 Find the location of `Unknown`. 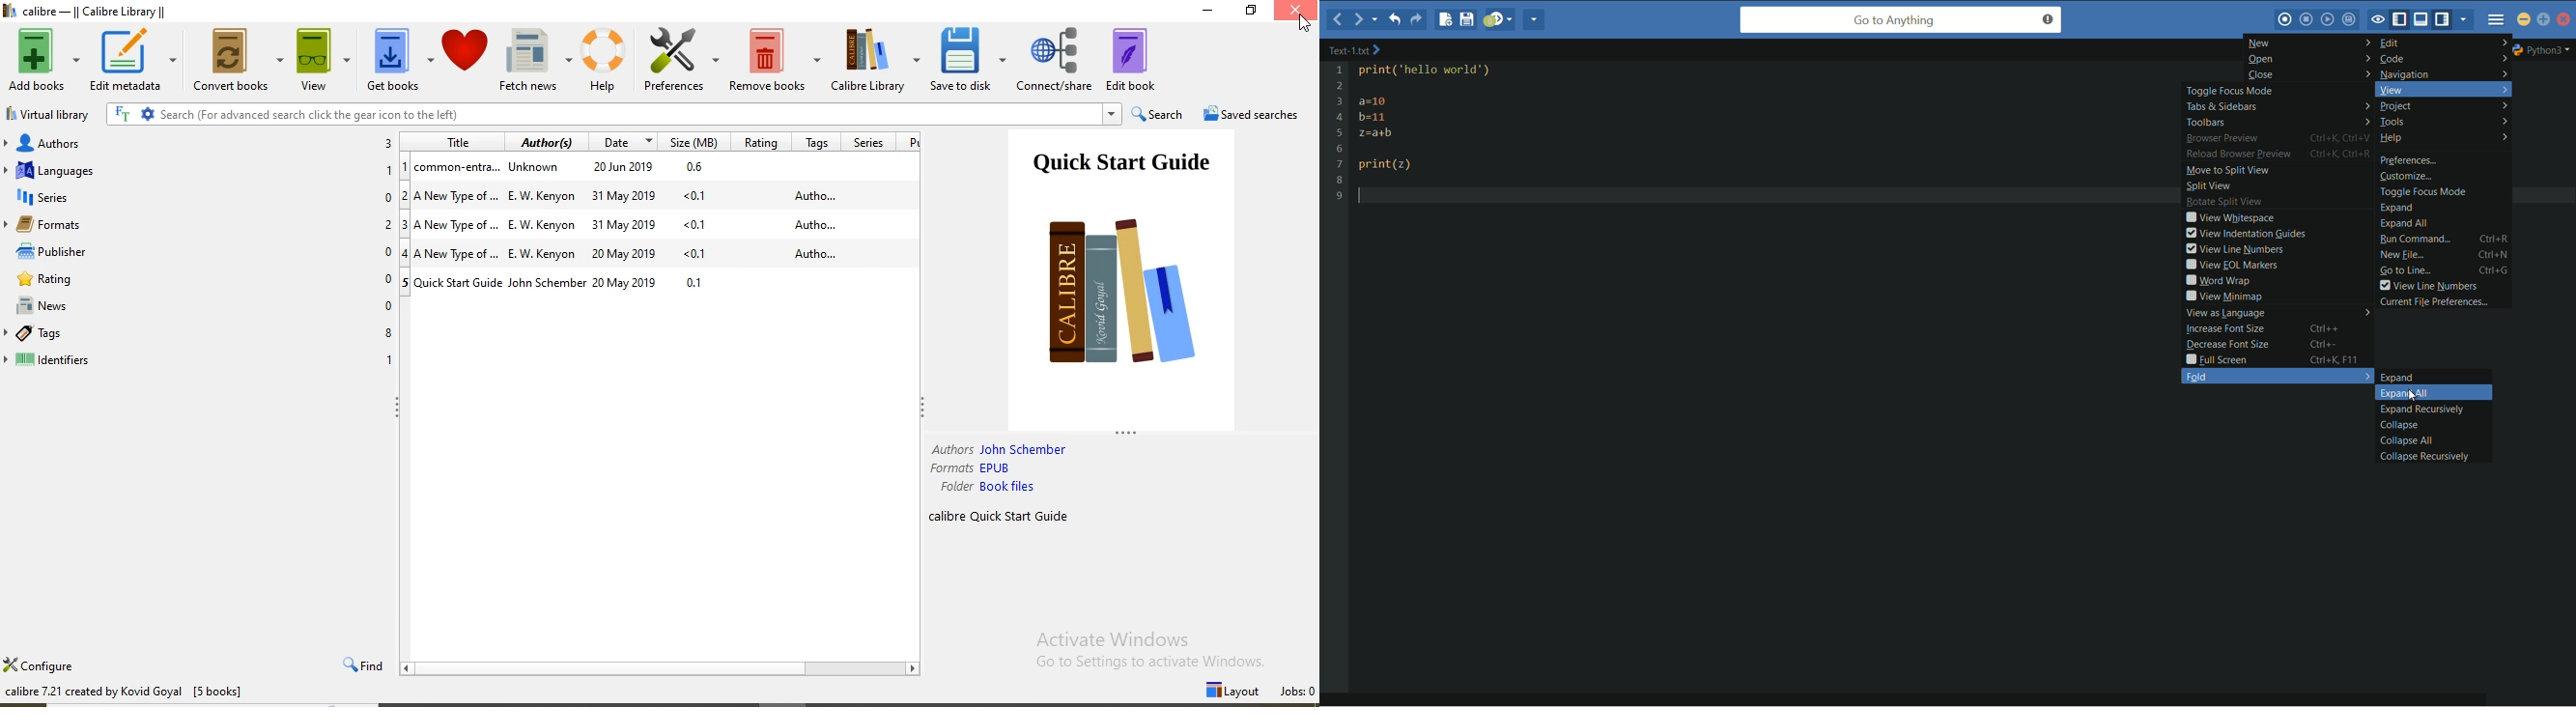

Unknown is located at coordinates (545, 167).